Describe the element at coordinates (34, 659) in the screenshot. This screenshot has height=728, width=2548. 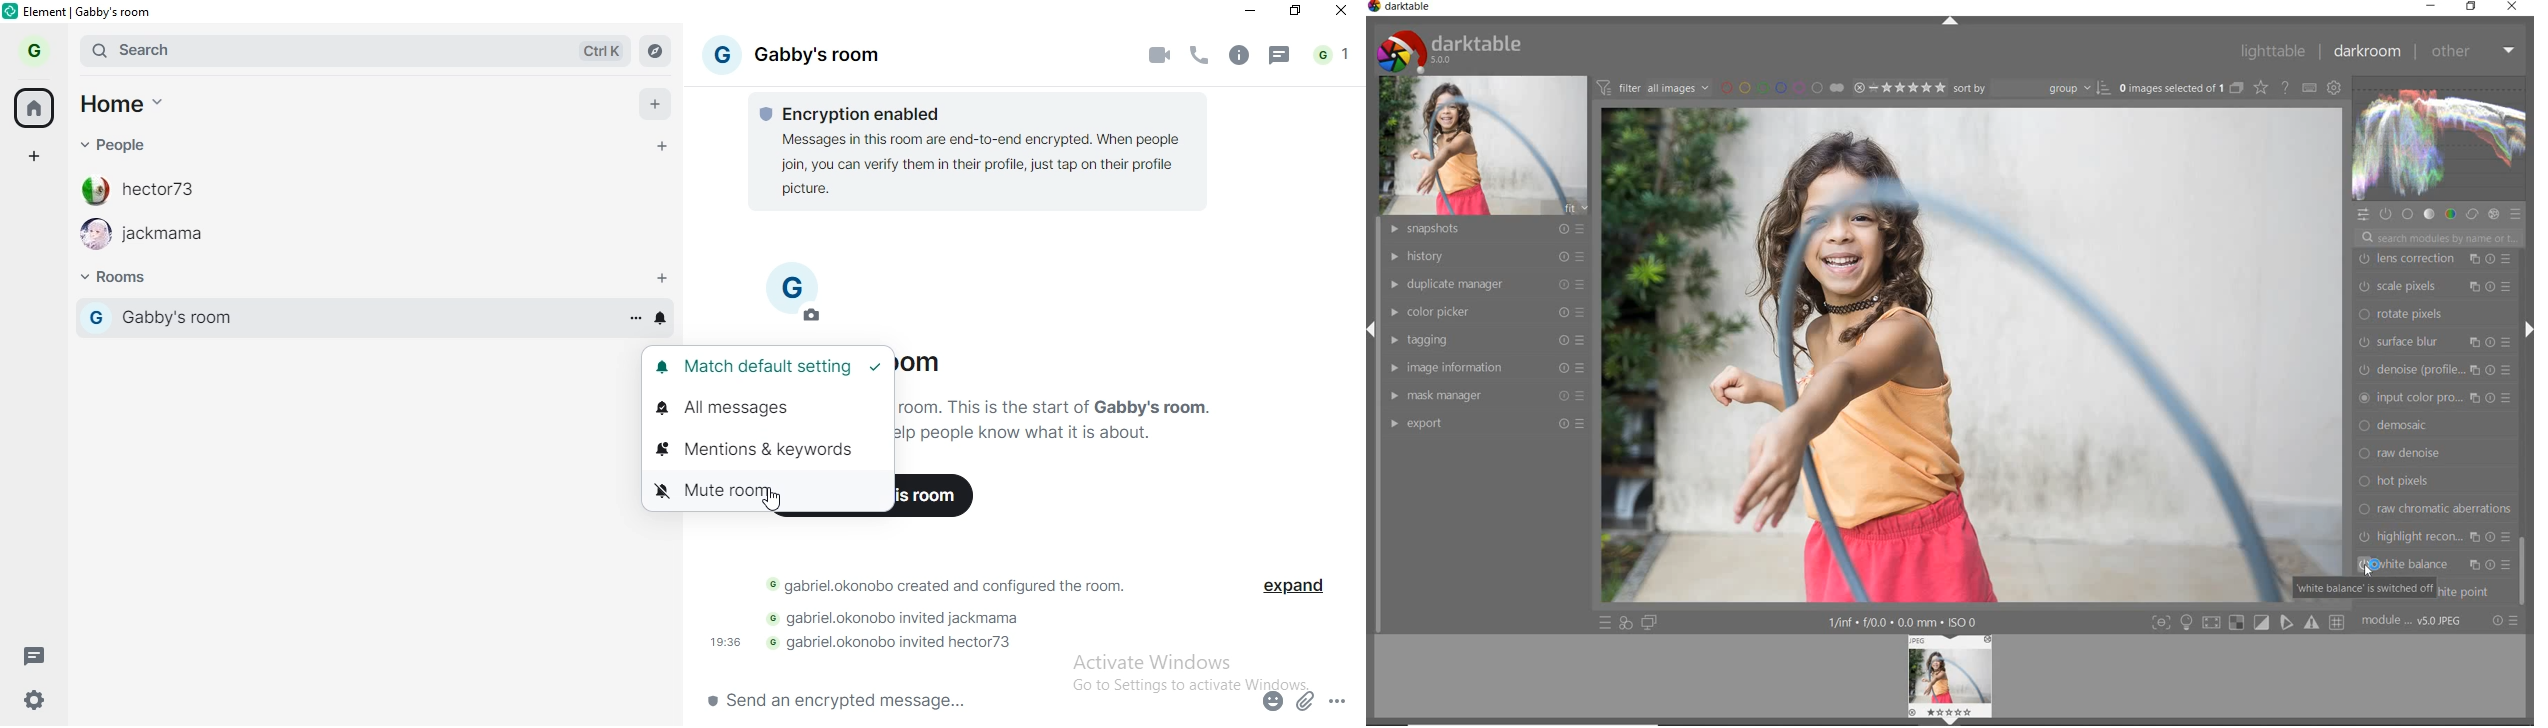
I see `message` at that location.